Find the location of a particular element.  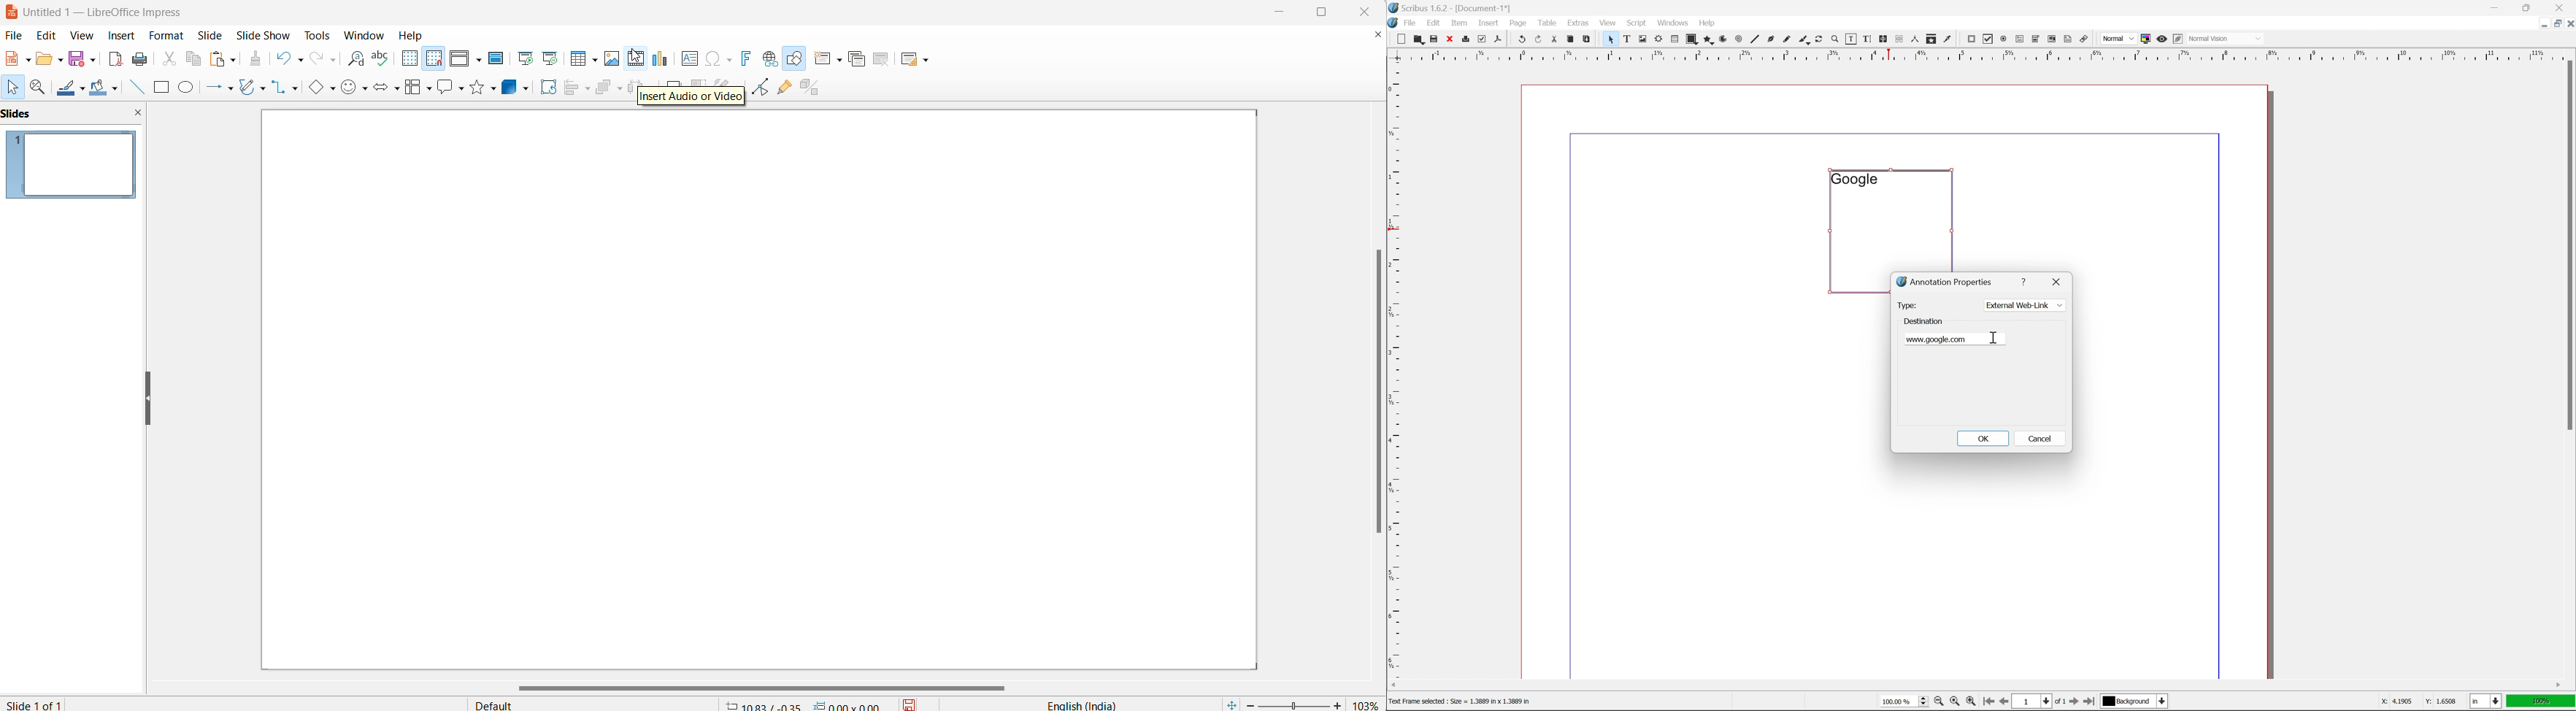

fit current slide to windows is located at coordinates (1230, 704).